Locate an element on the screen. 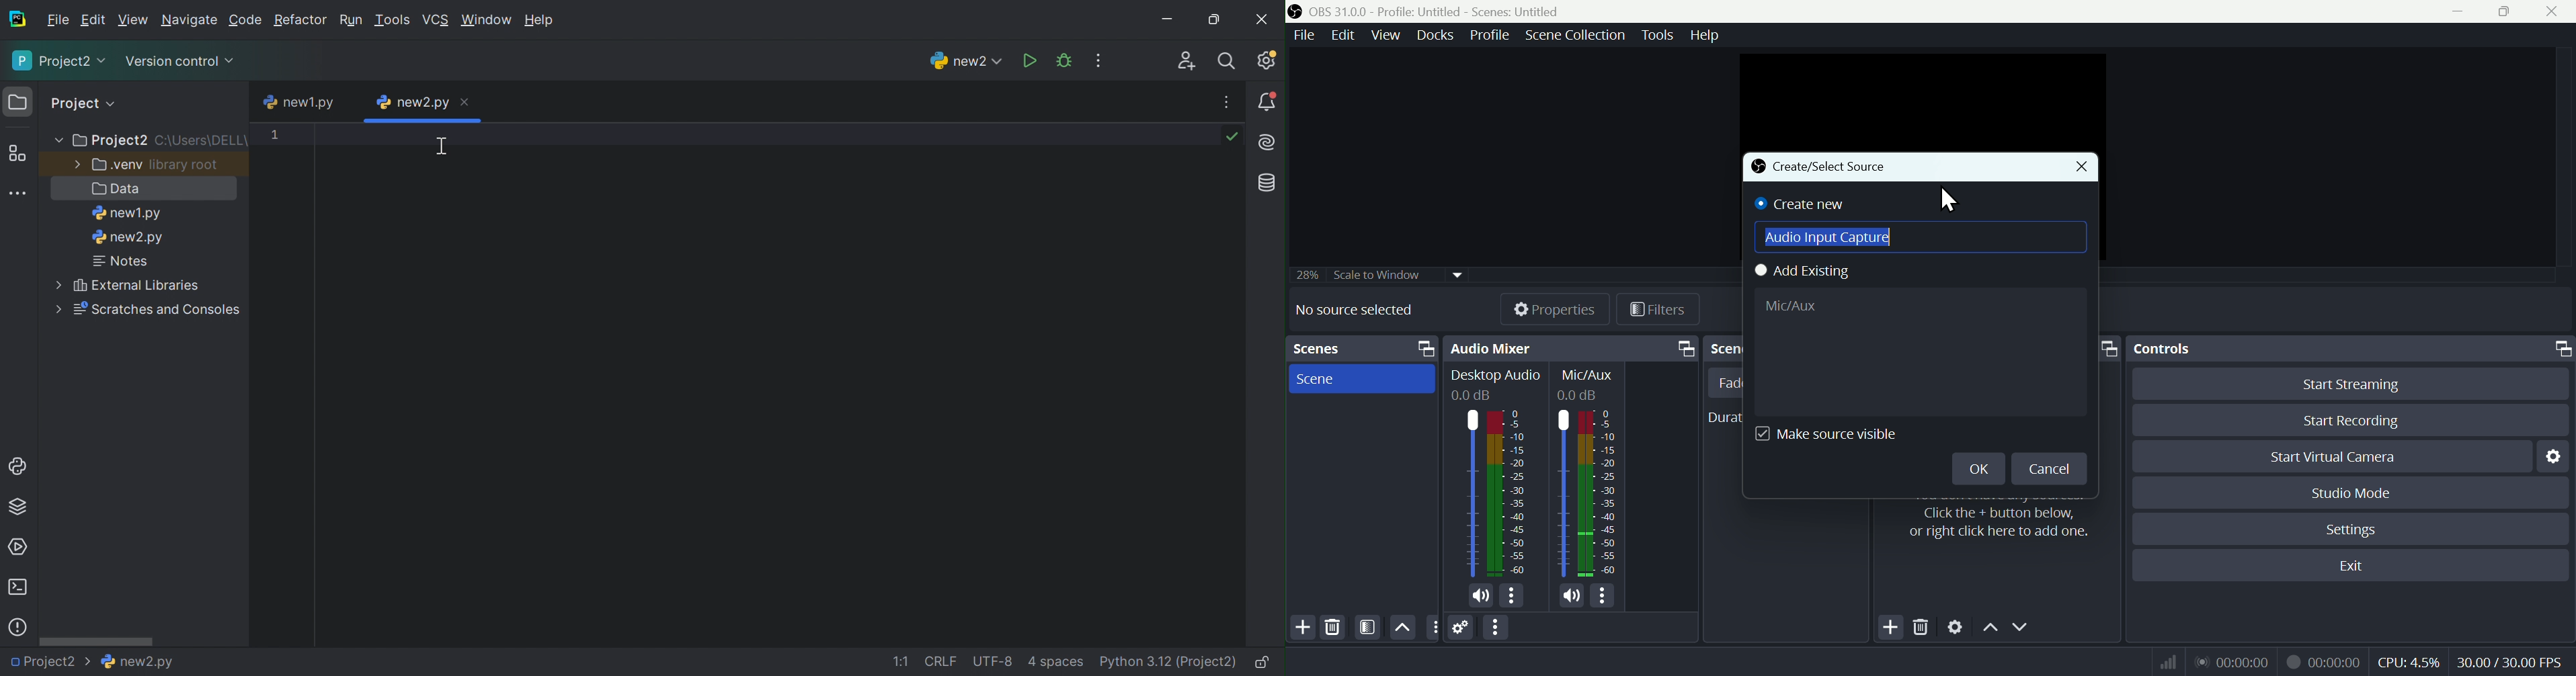  (un)mute is located at coordinates (1572, 596).